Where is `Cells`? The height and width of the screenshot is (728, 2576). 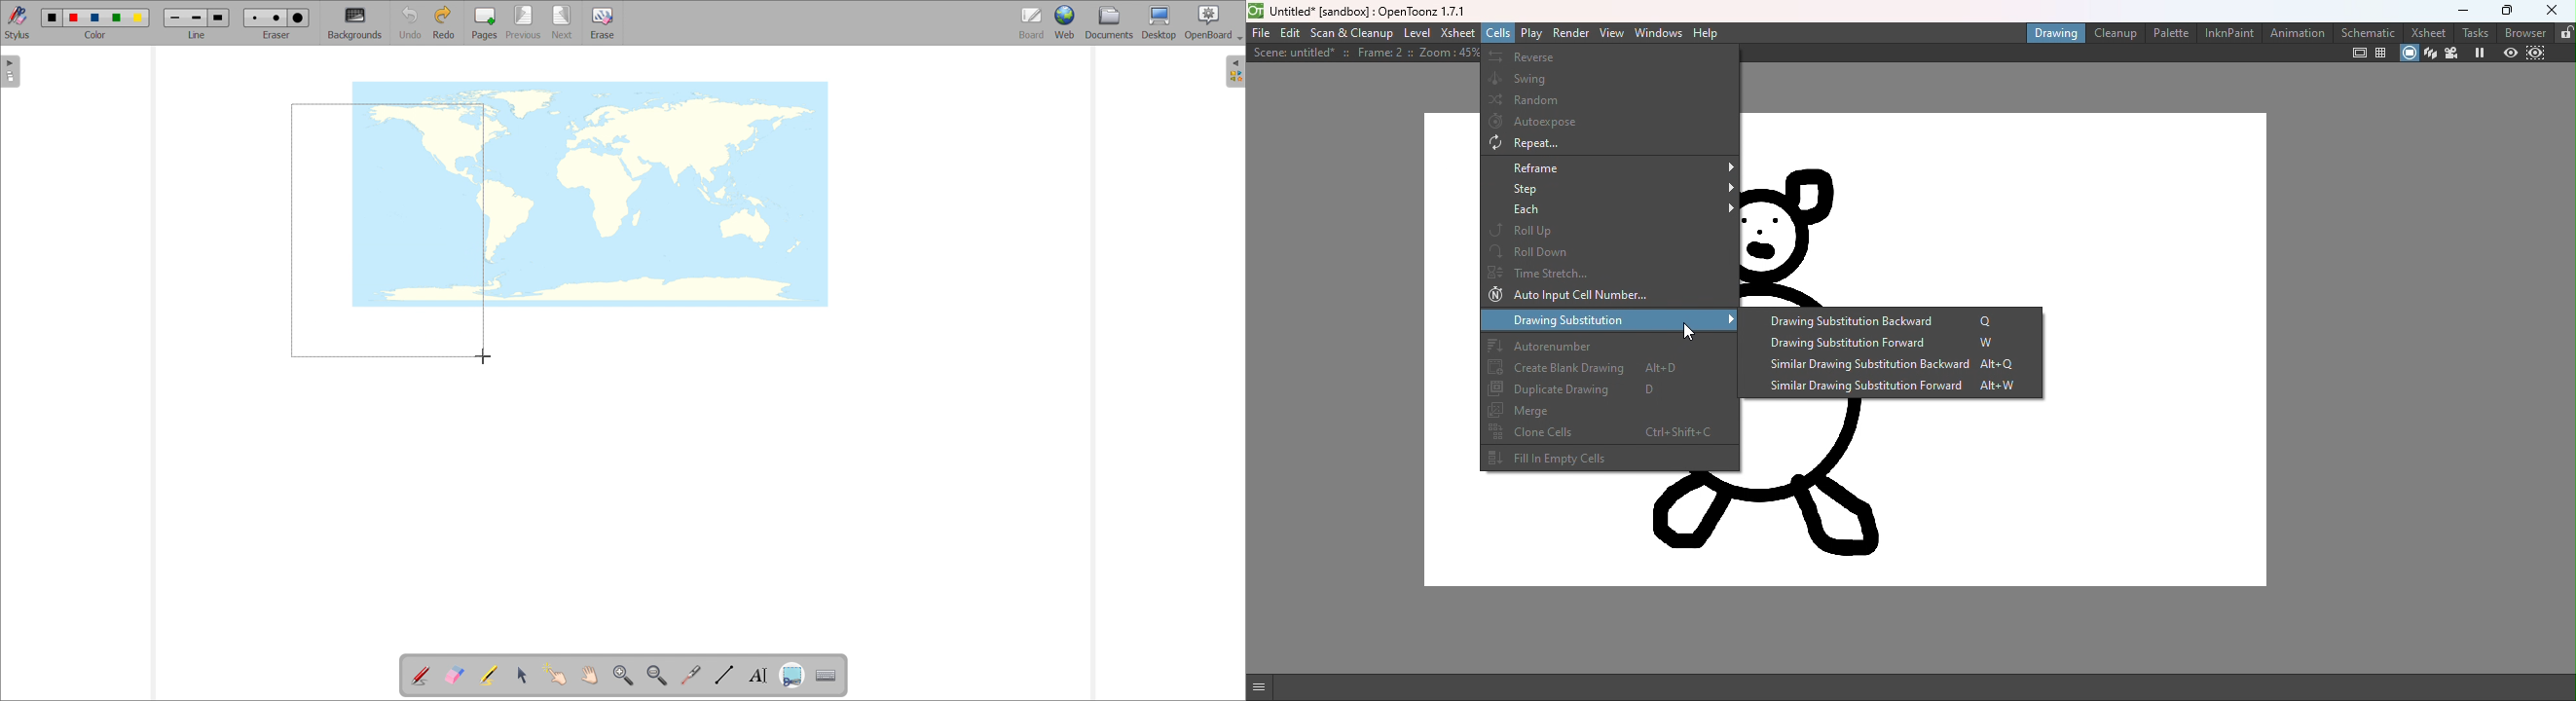 Cells is located at coordinates (1496, 32).